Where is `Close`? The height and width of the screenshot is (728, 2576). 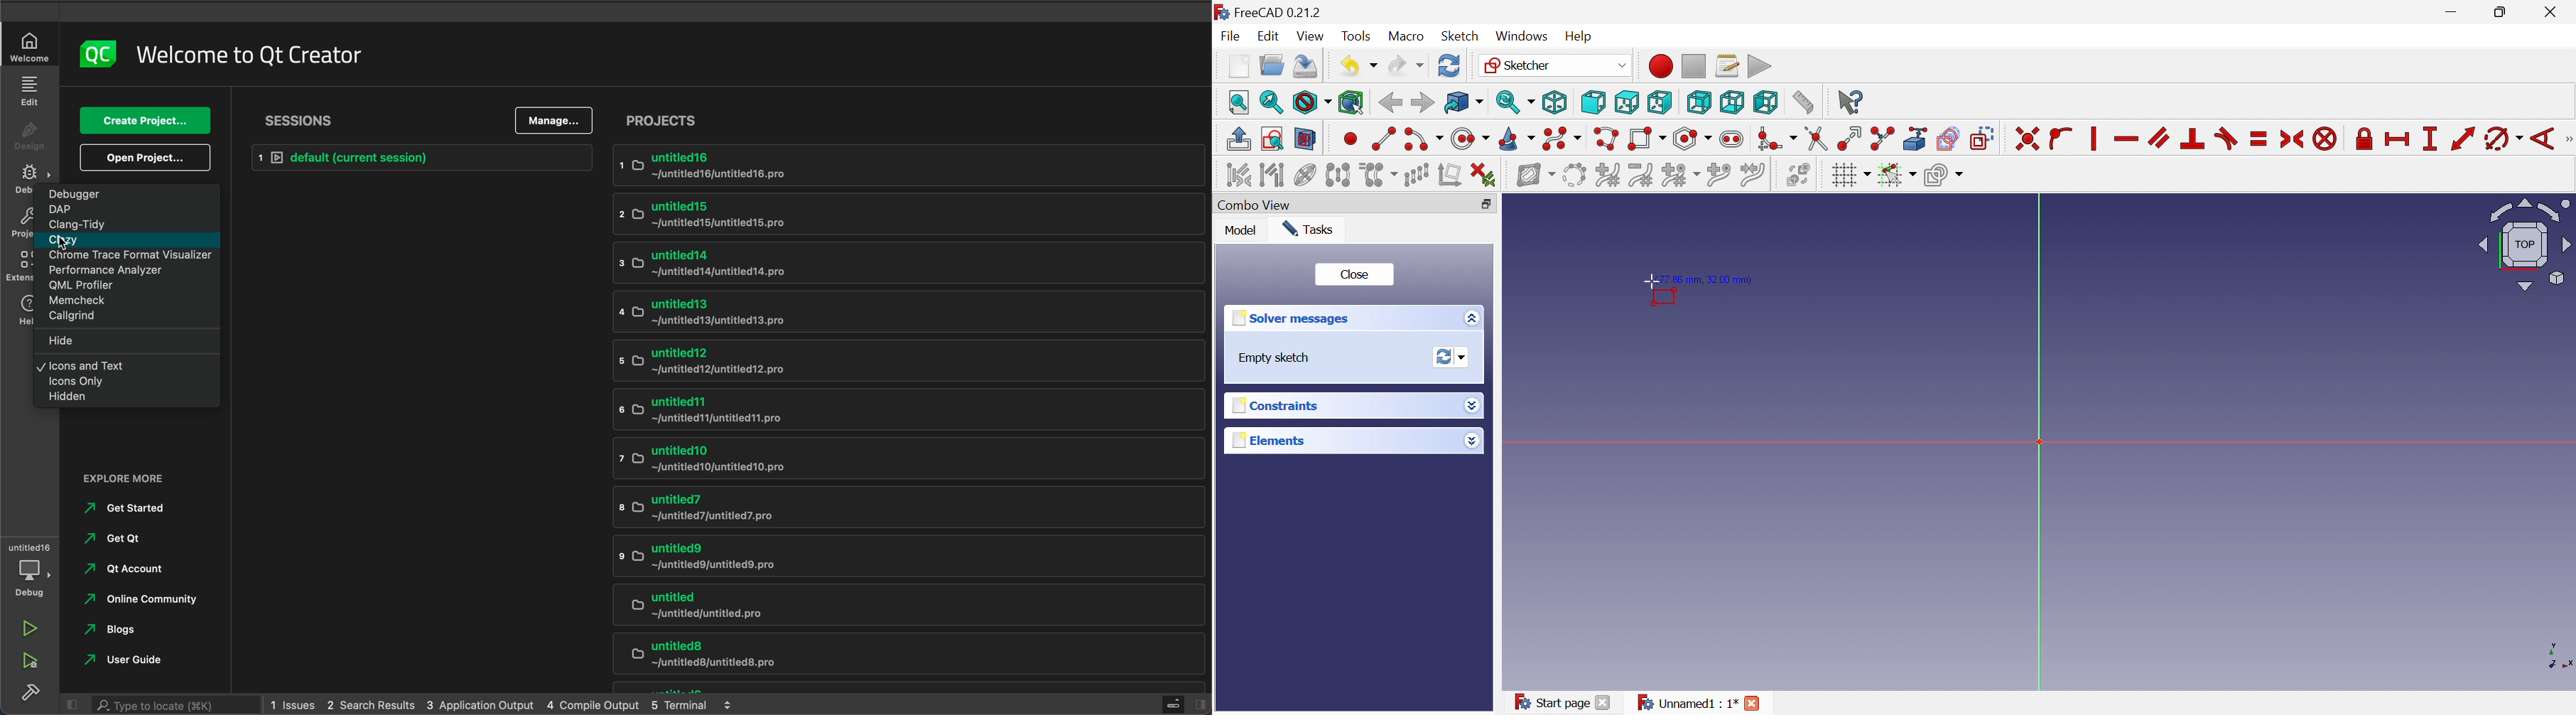 Close is located at coordinates (1753, 703).